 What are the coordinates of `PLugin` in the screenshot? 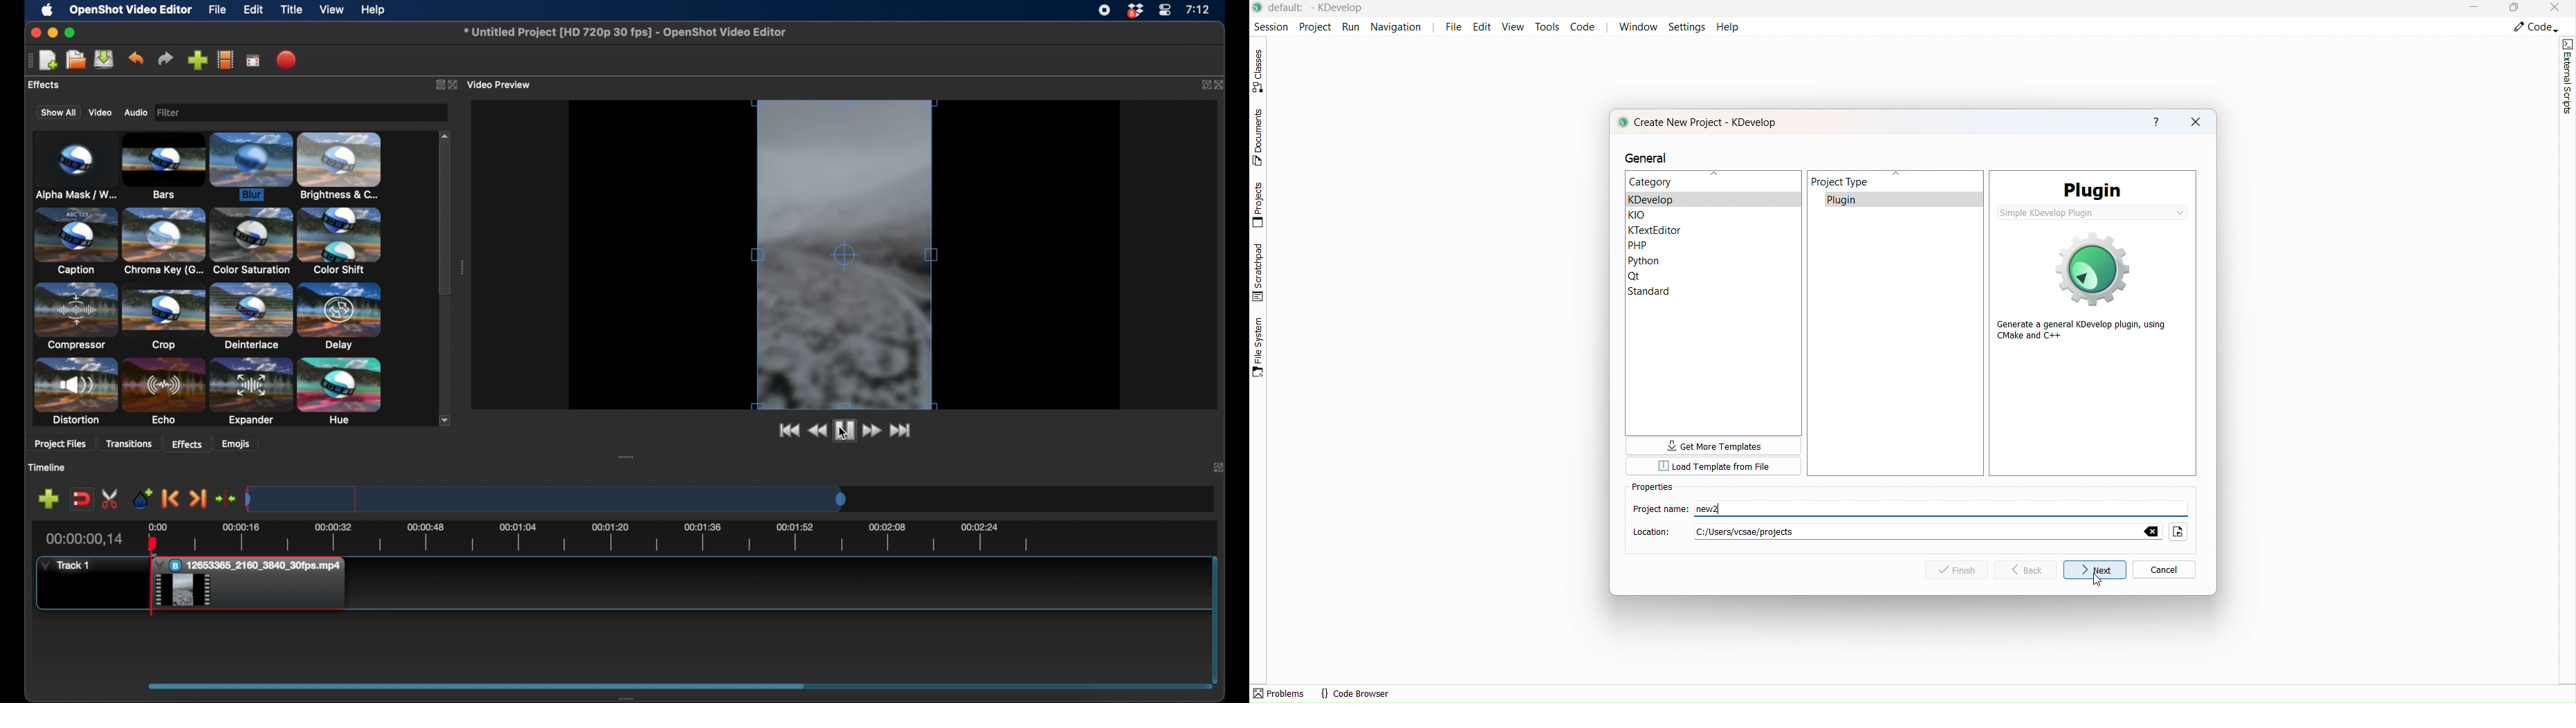 It's located at (2093, 187).